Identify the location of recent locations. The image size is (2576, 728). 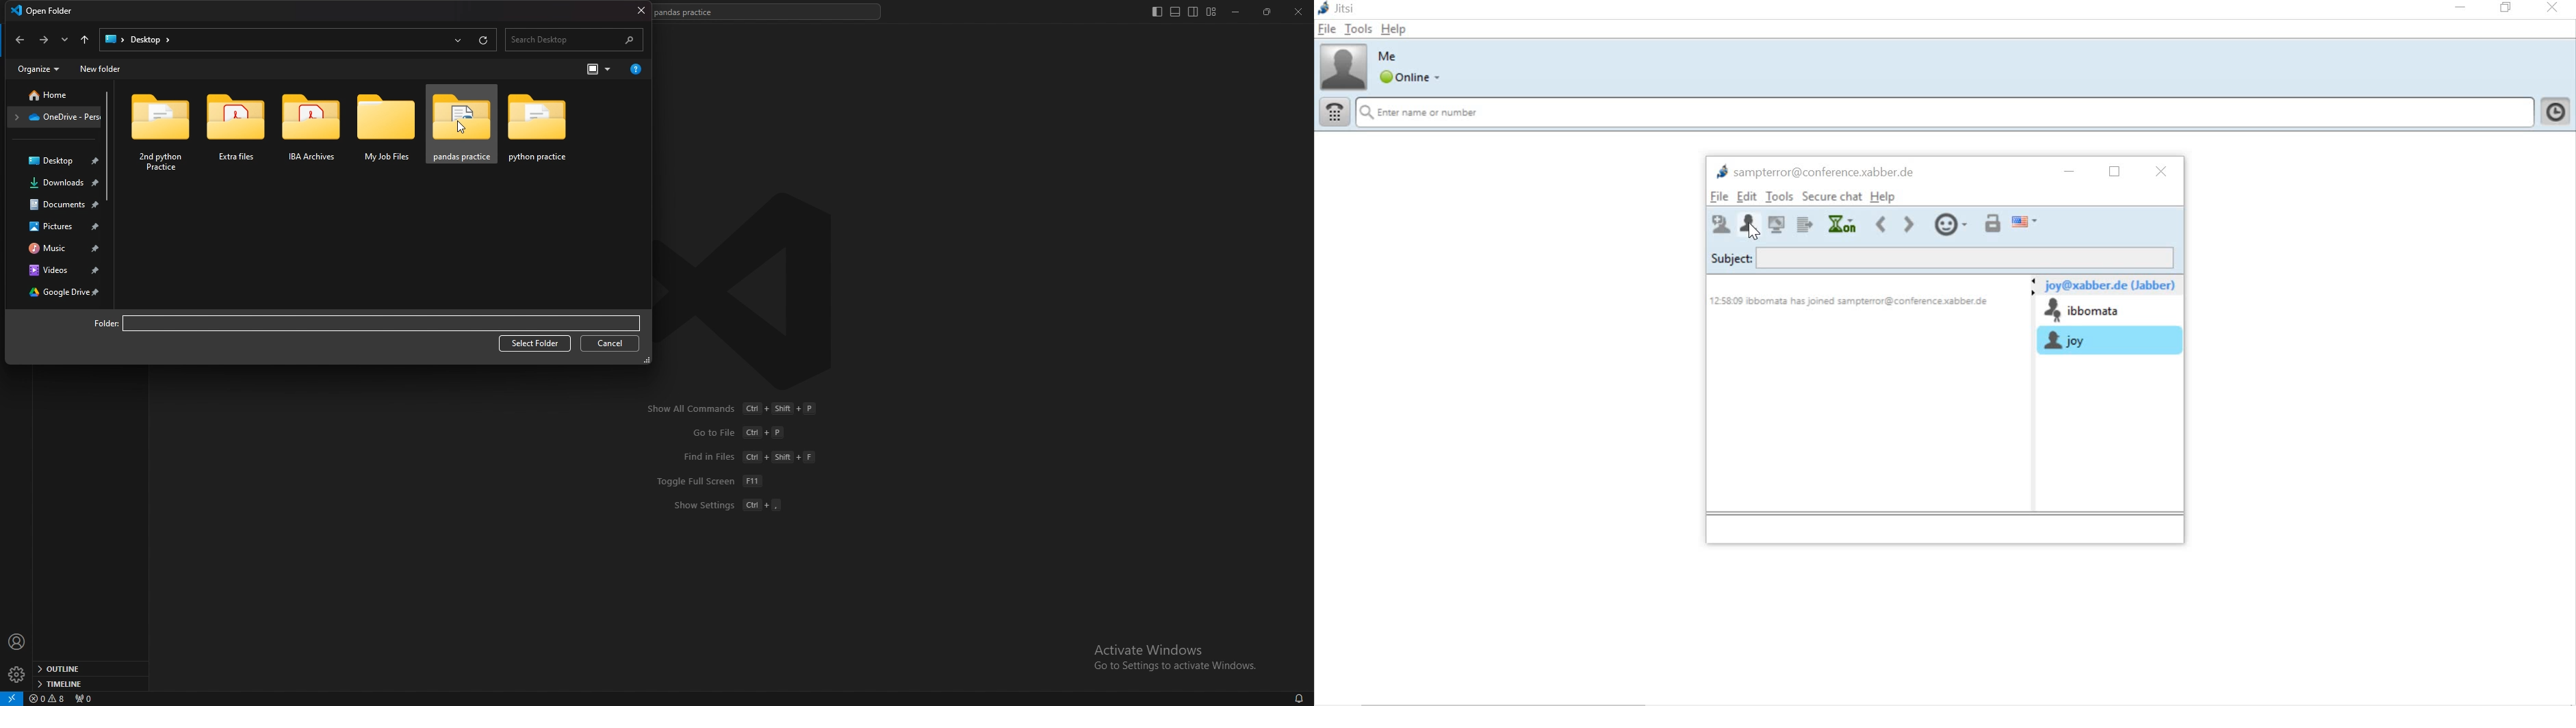
(64, 39).